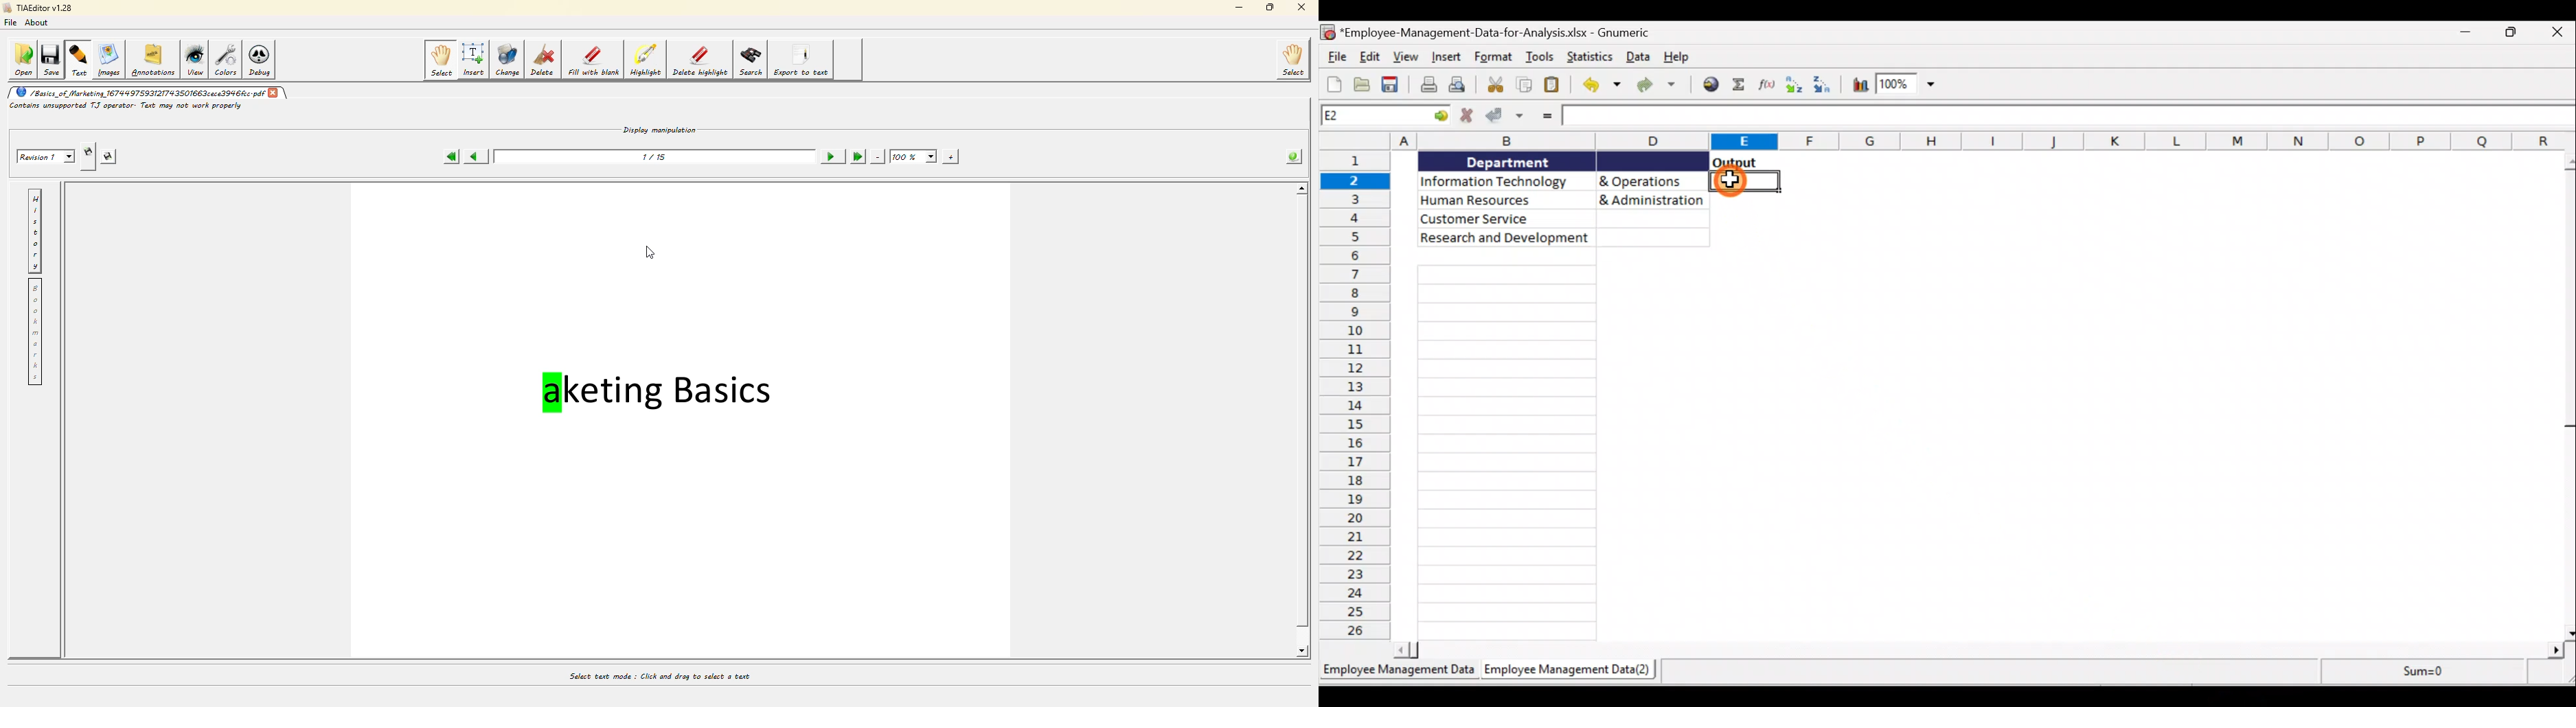  Describe the element at coordinates (1466, 117) in the screenshot. I see `Cancel change` at that location.